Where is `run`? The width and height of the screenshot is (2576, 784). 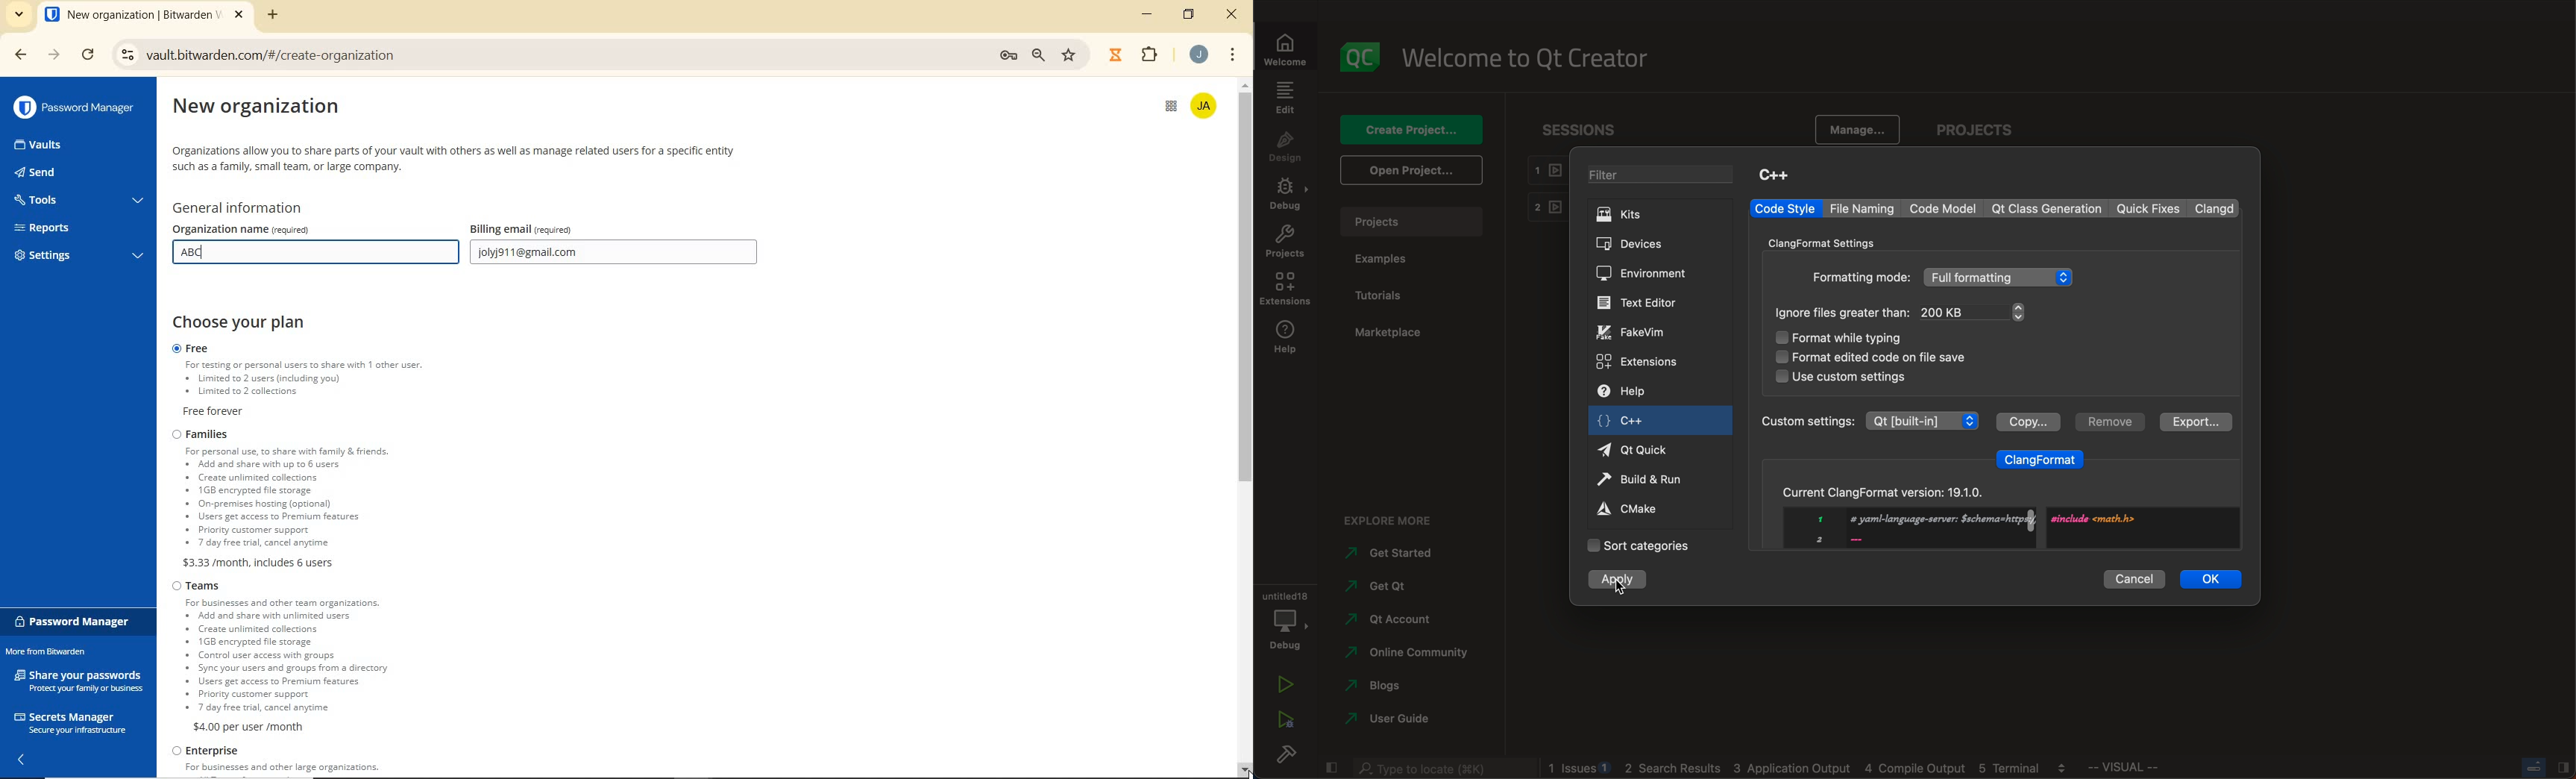
run is located at coordinates (1285, 686).